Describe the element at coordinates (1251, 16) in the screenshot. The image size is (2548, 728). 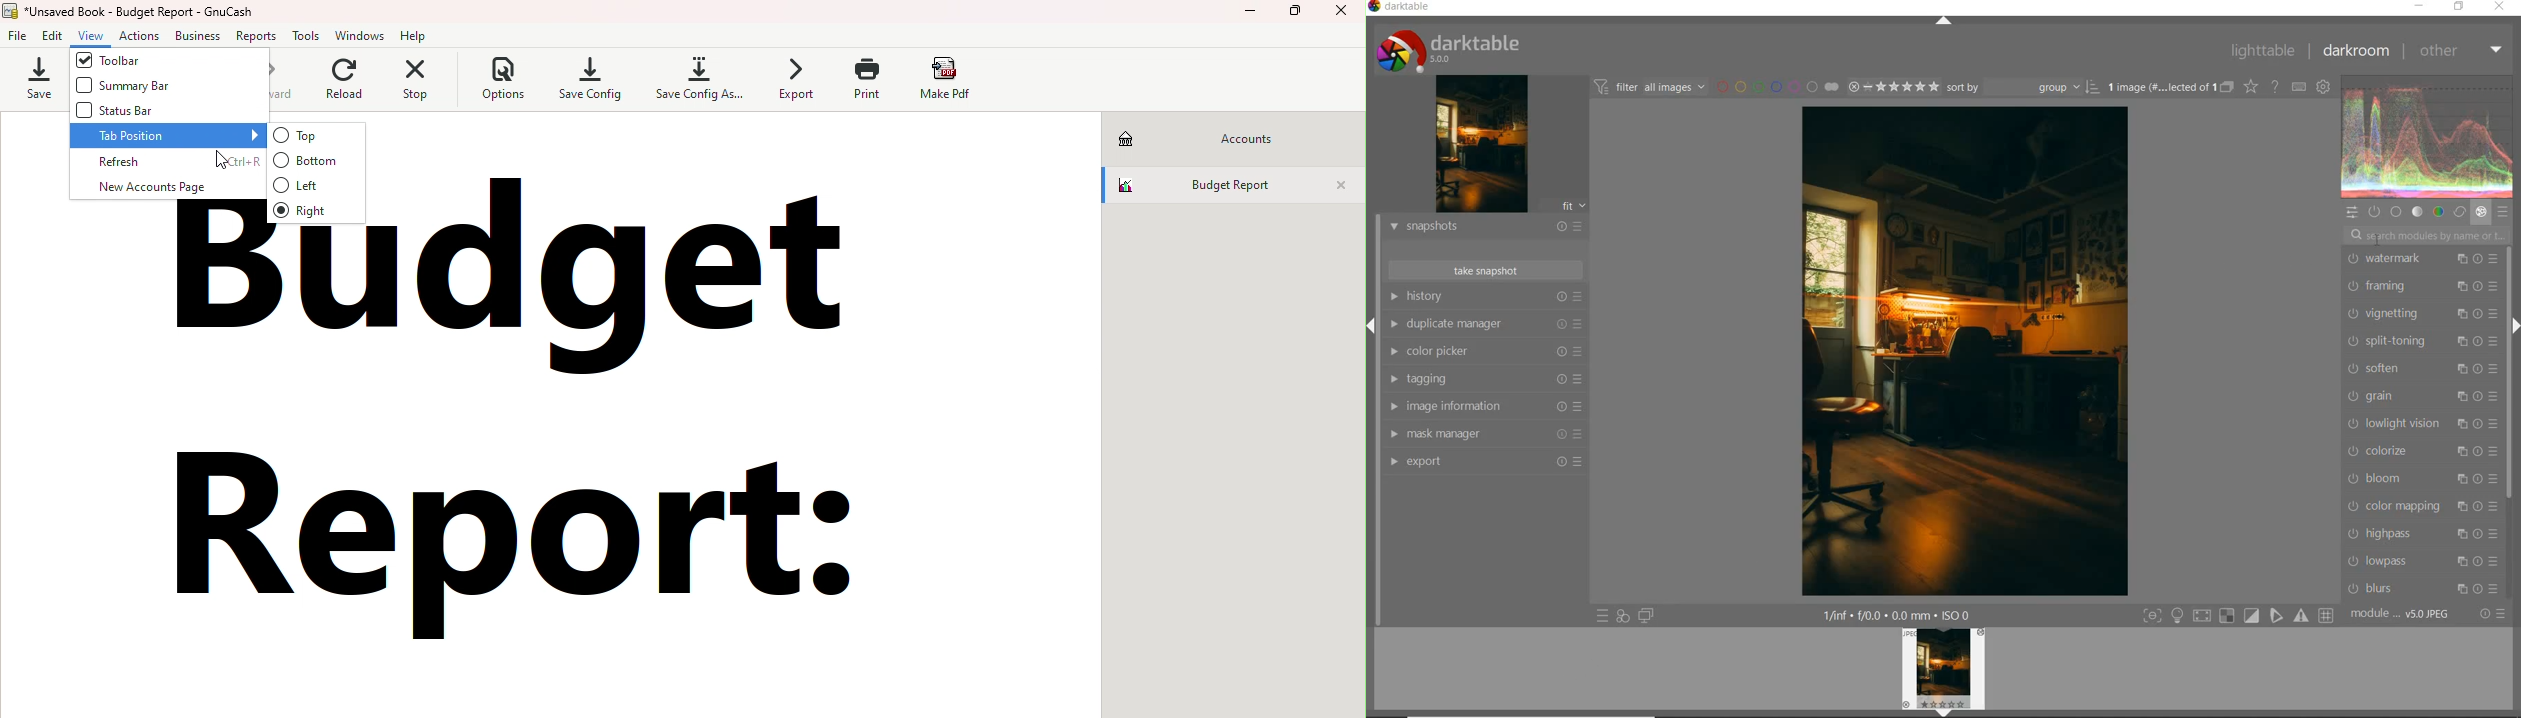
I see `Minimize` at that location.